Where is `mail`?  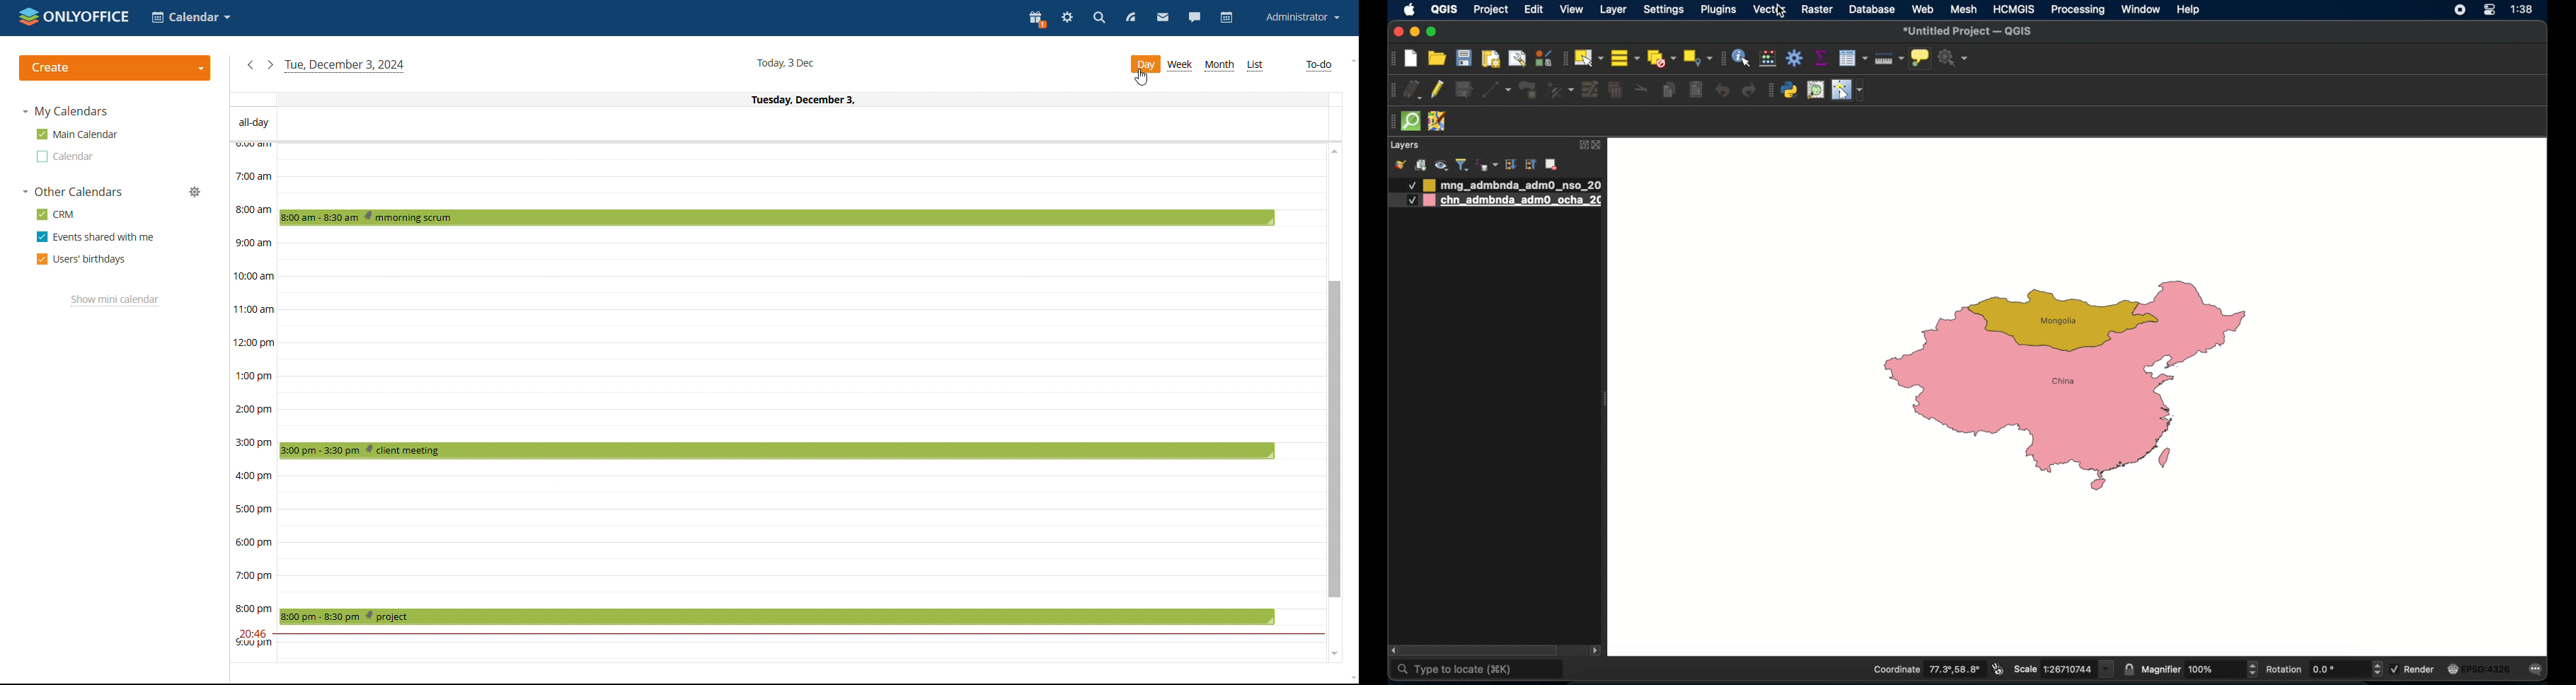 mail is located at coordinates (1162, 18).